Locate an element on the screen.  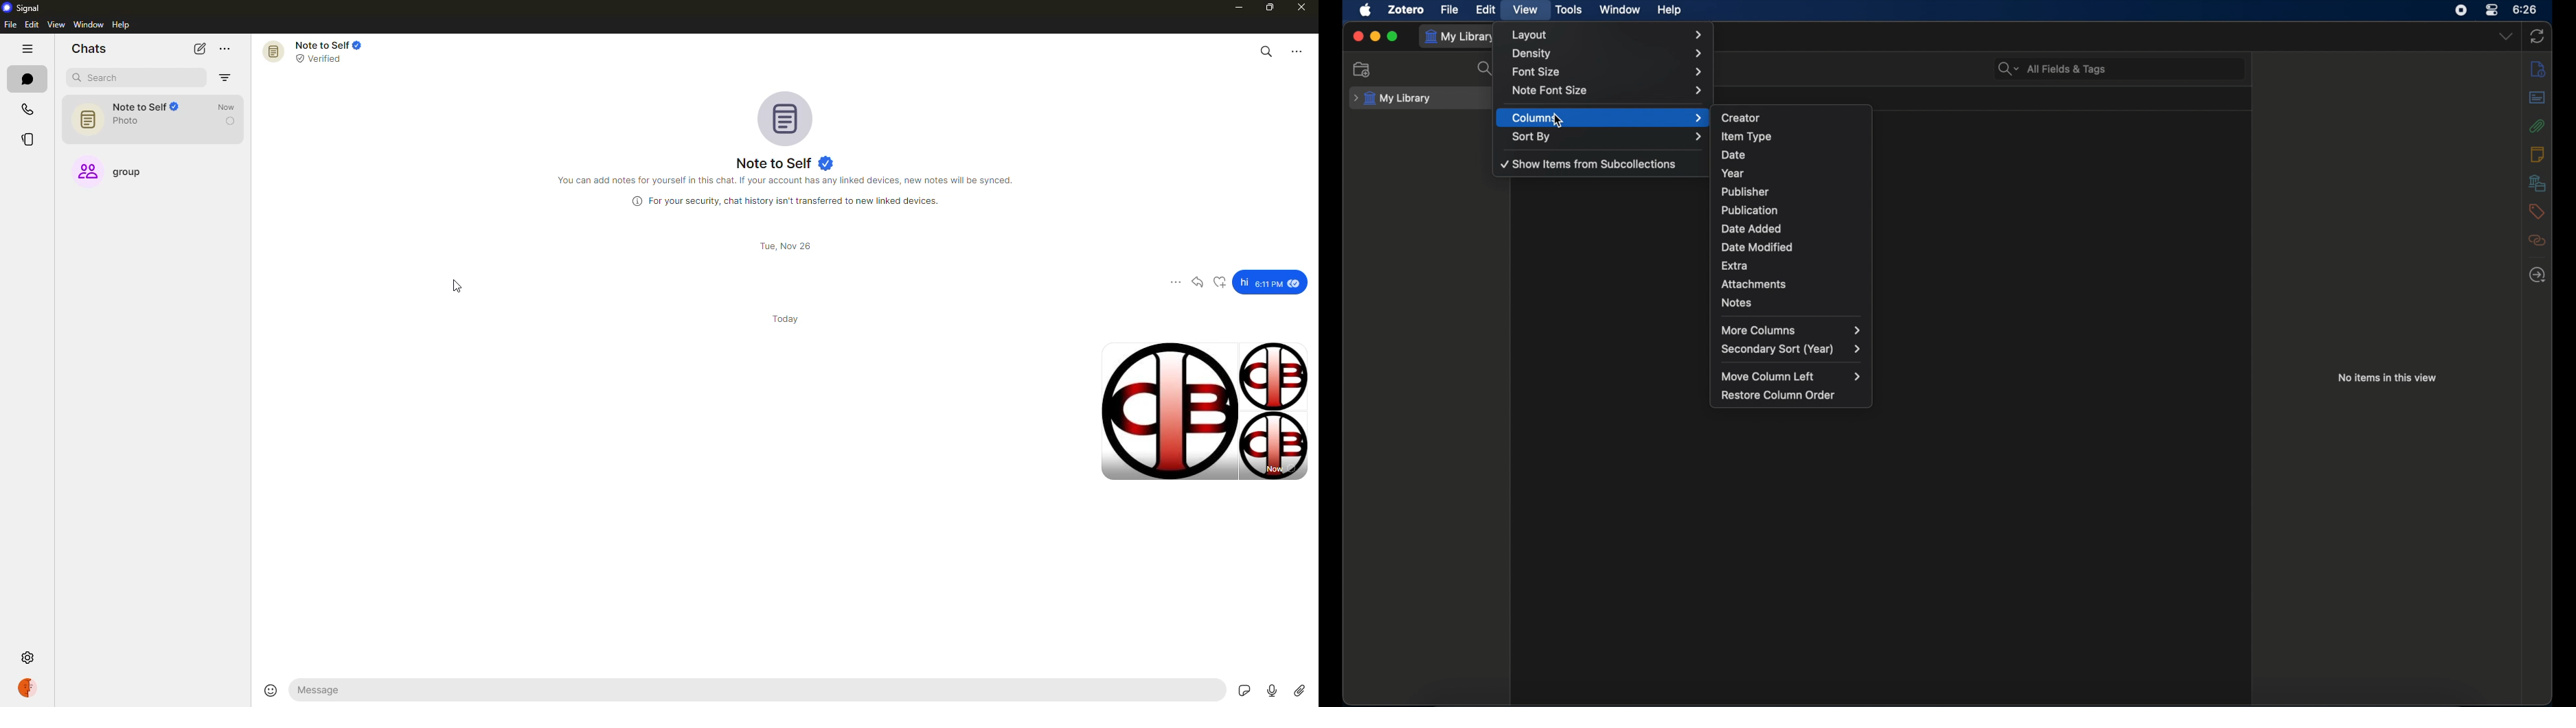
cursor is located at coordinates (1559, 122).